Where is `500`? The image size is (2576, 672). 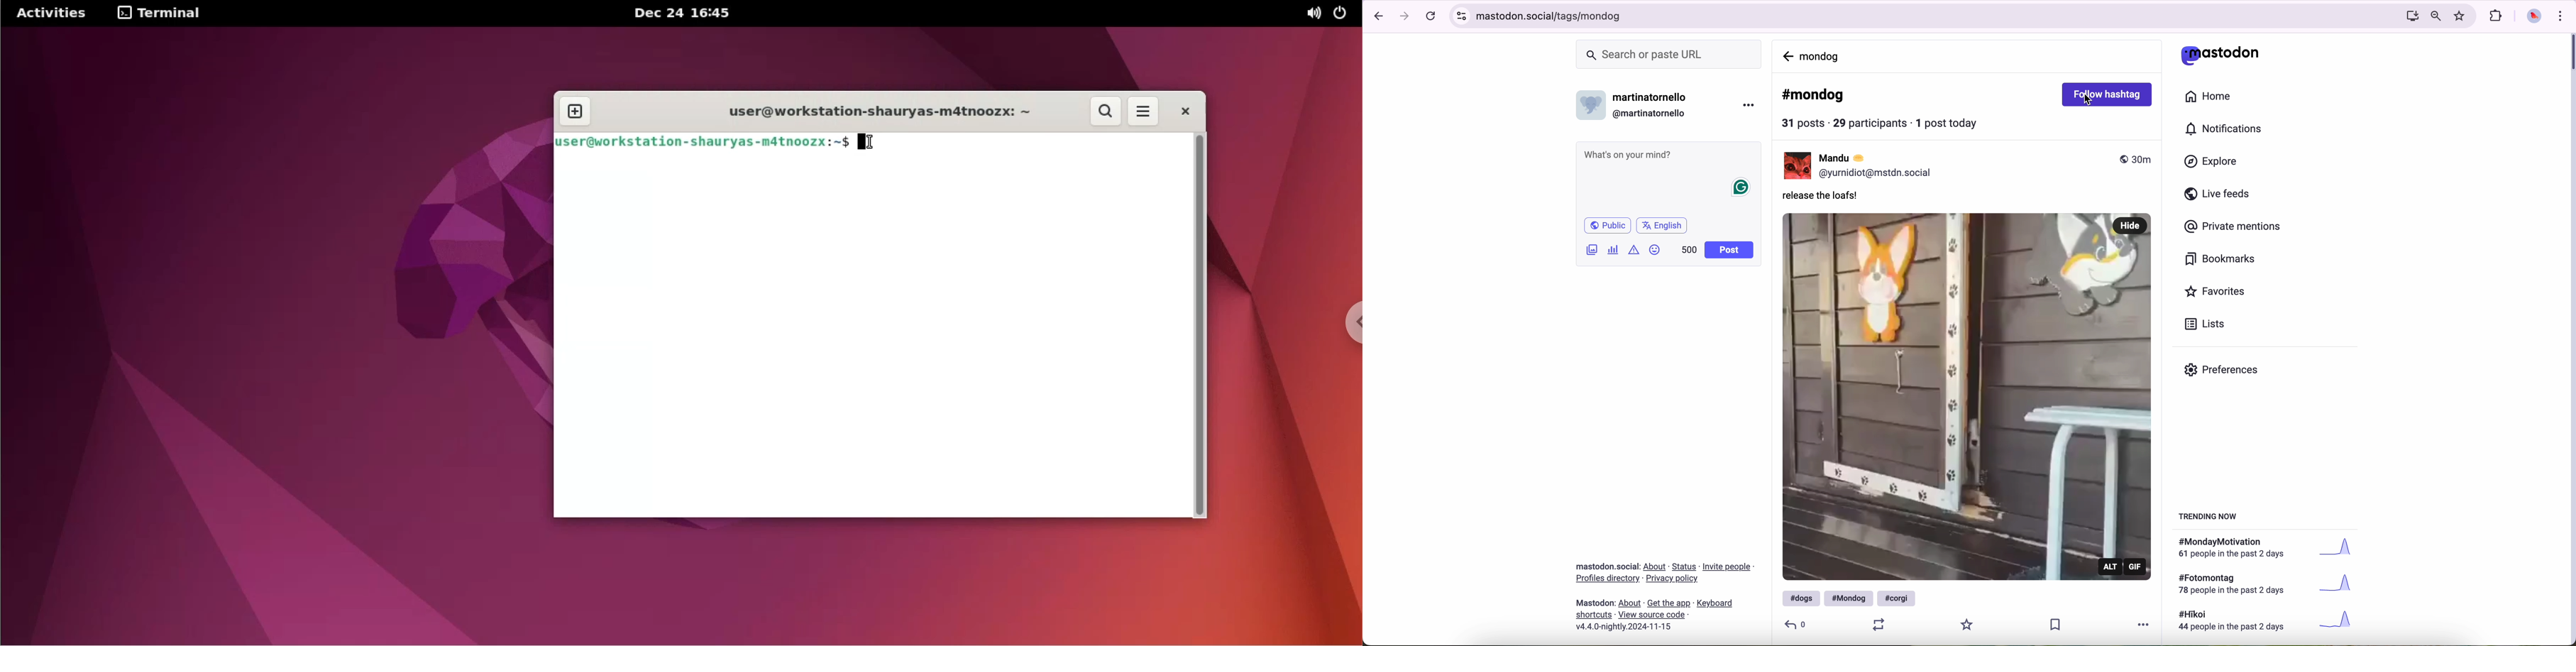
500 is located at coordinates (1688, 251).